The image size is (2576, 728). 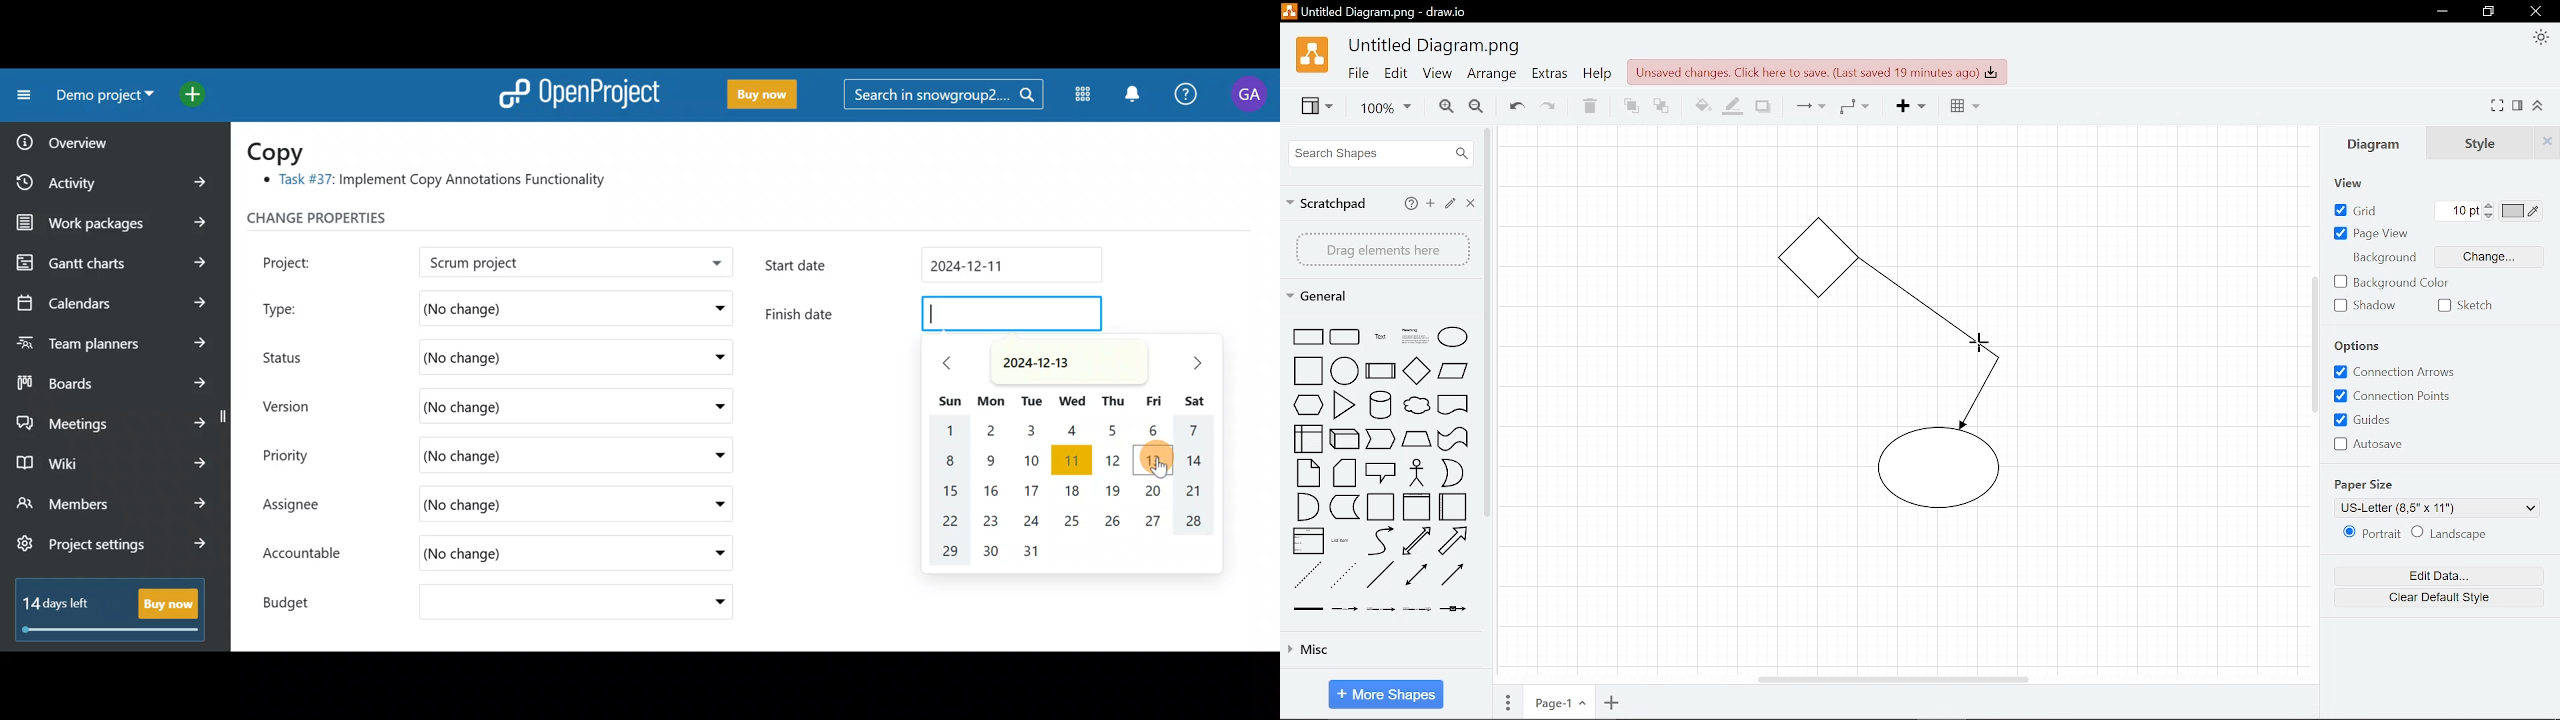 I want to click on shape, so click(x=1420, y=577).